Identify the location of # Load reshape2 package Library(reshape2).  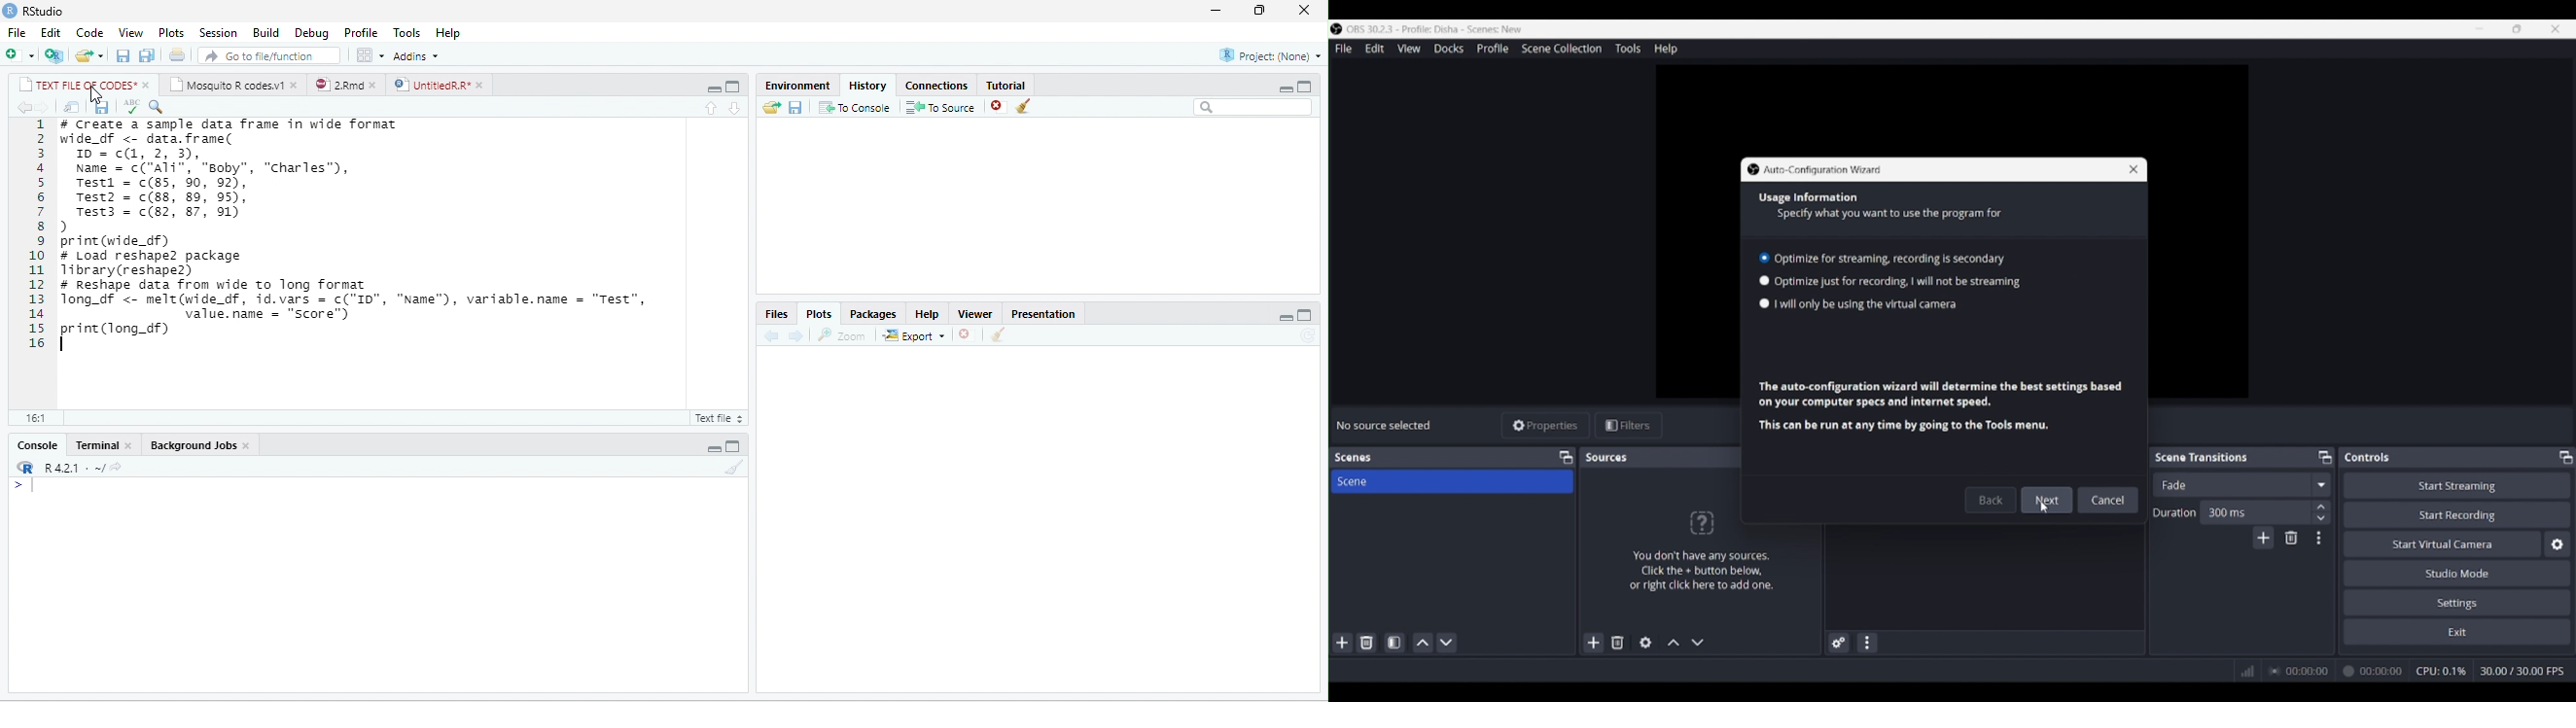
(165, 263).